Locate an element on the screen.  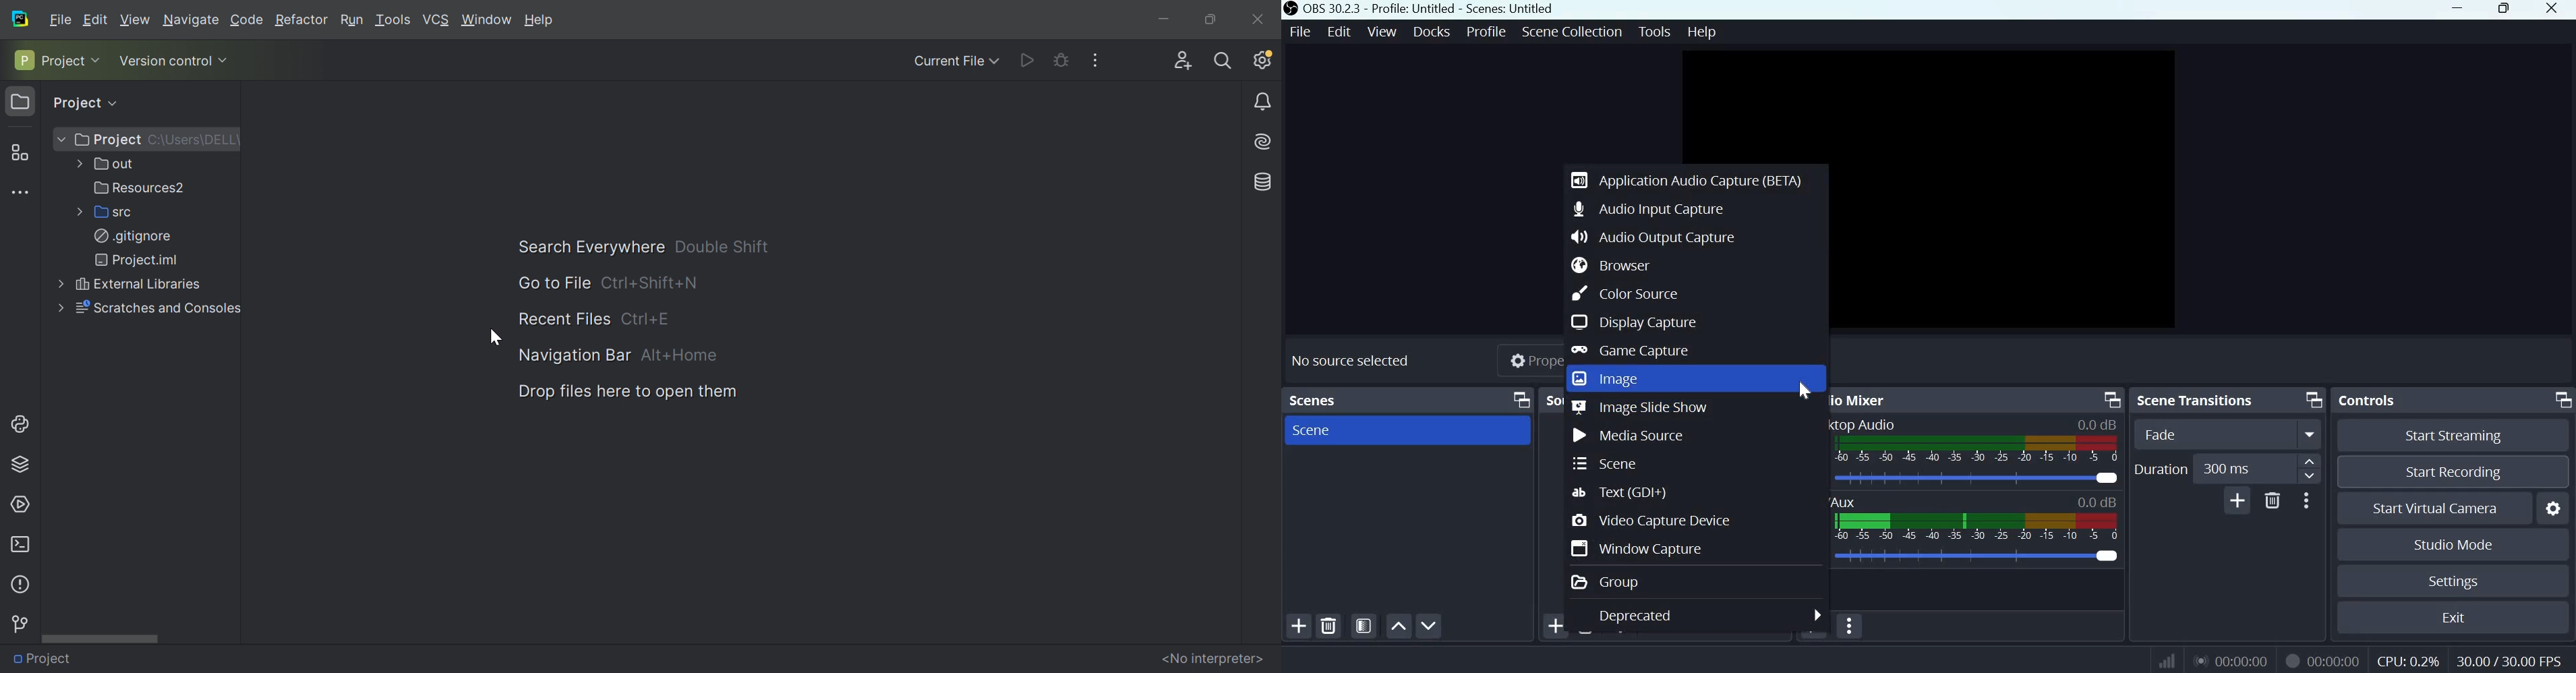
Move scene up is located at coordinates (1398, 626).